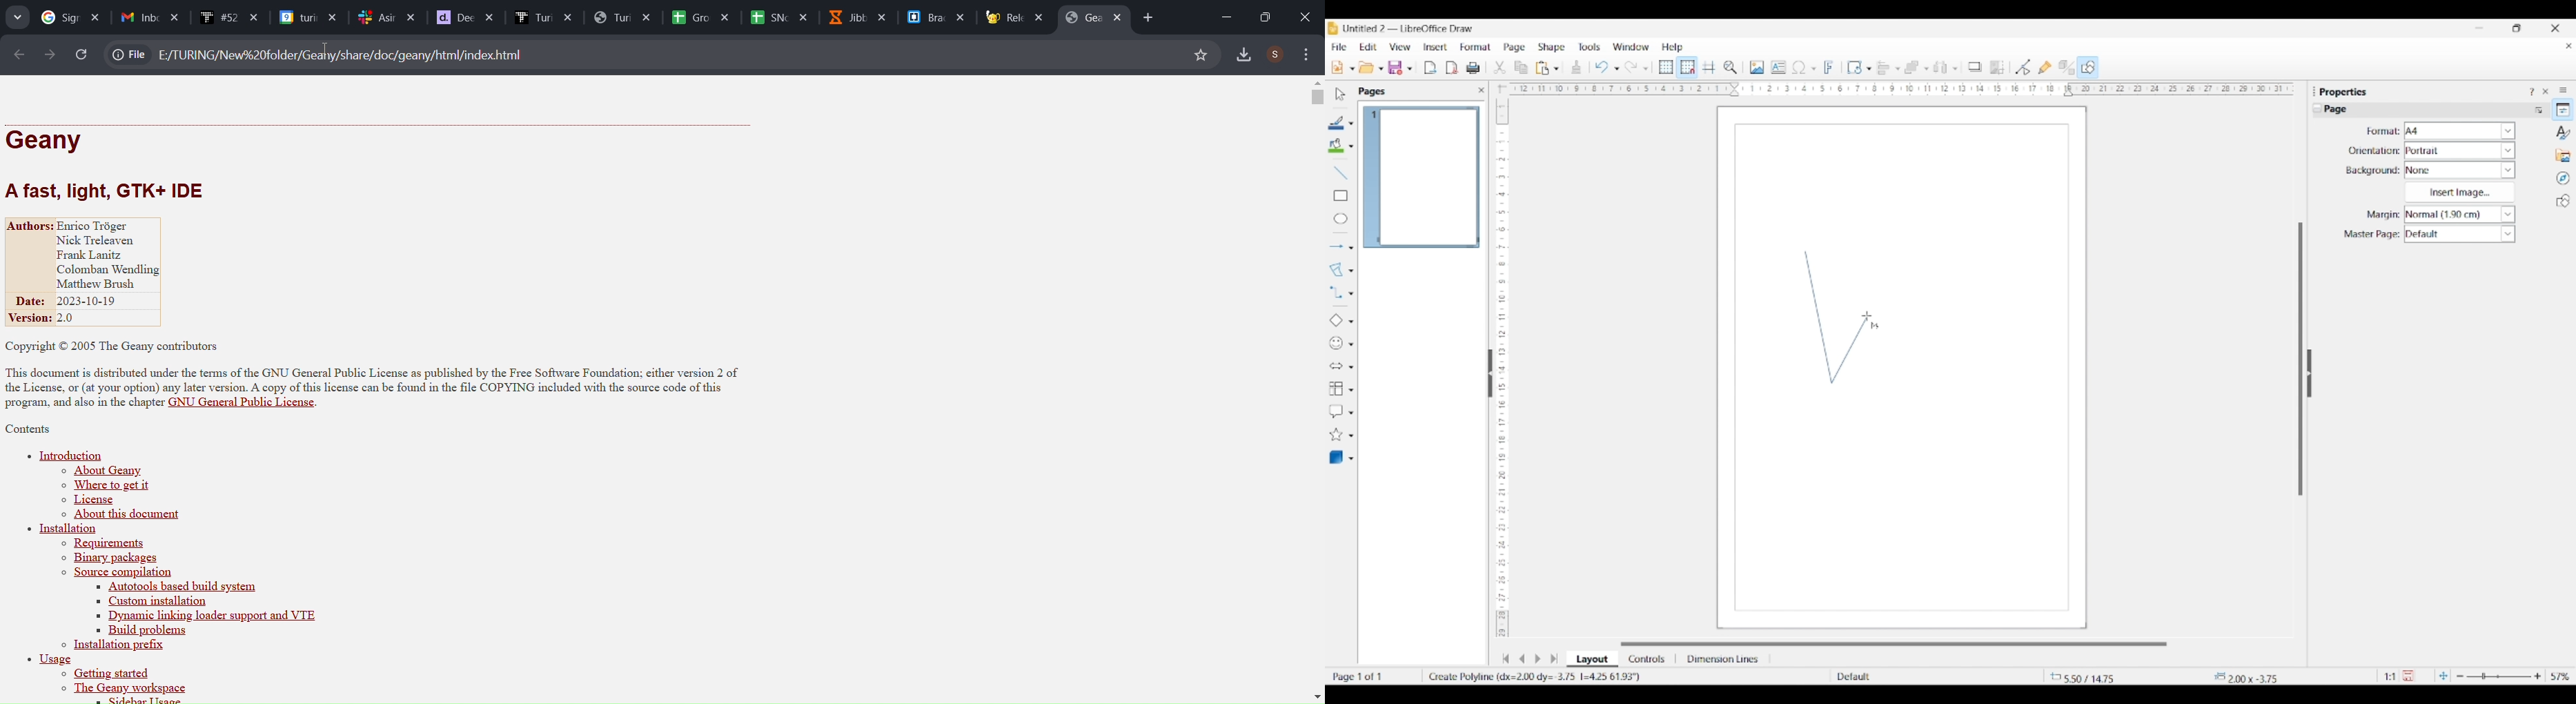 The image size is (2576, 728). I want to click on license, so click(91, 501).